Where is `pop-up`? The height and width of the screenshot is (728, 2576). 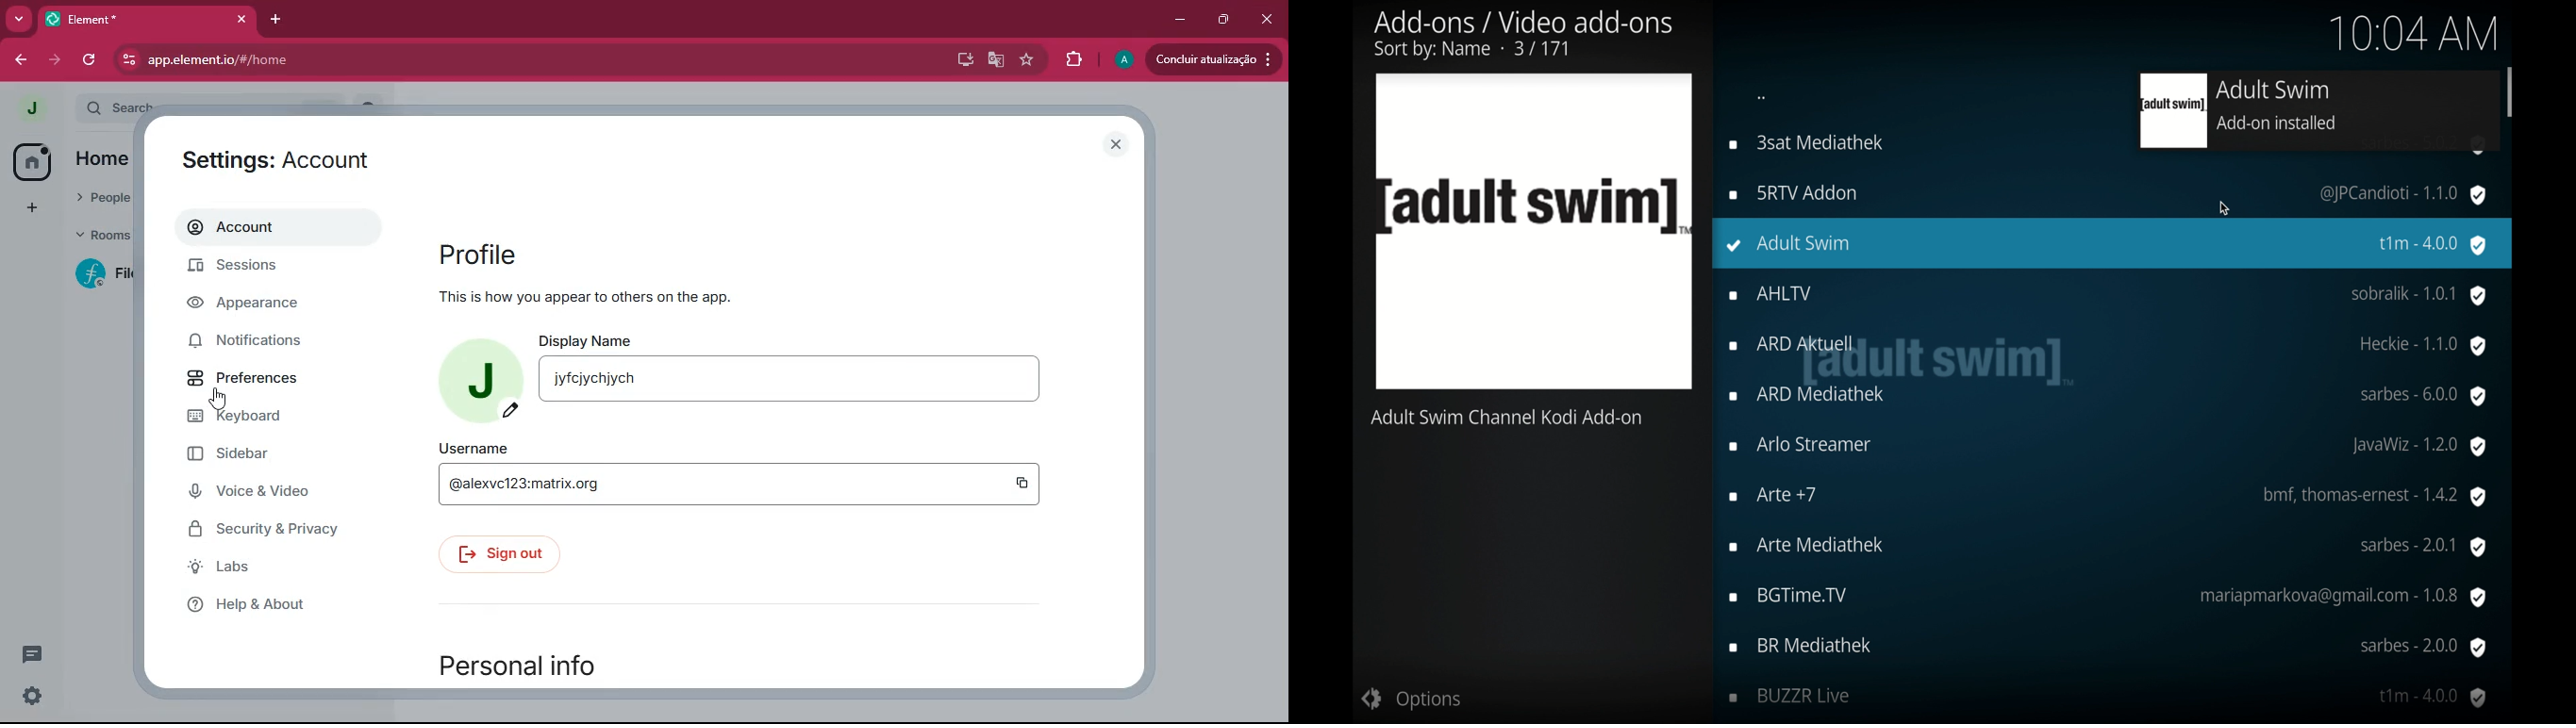
pop-up is located at coordinates (2307, 111).